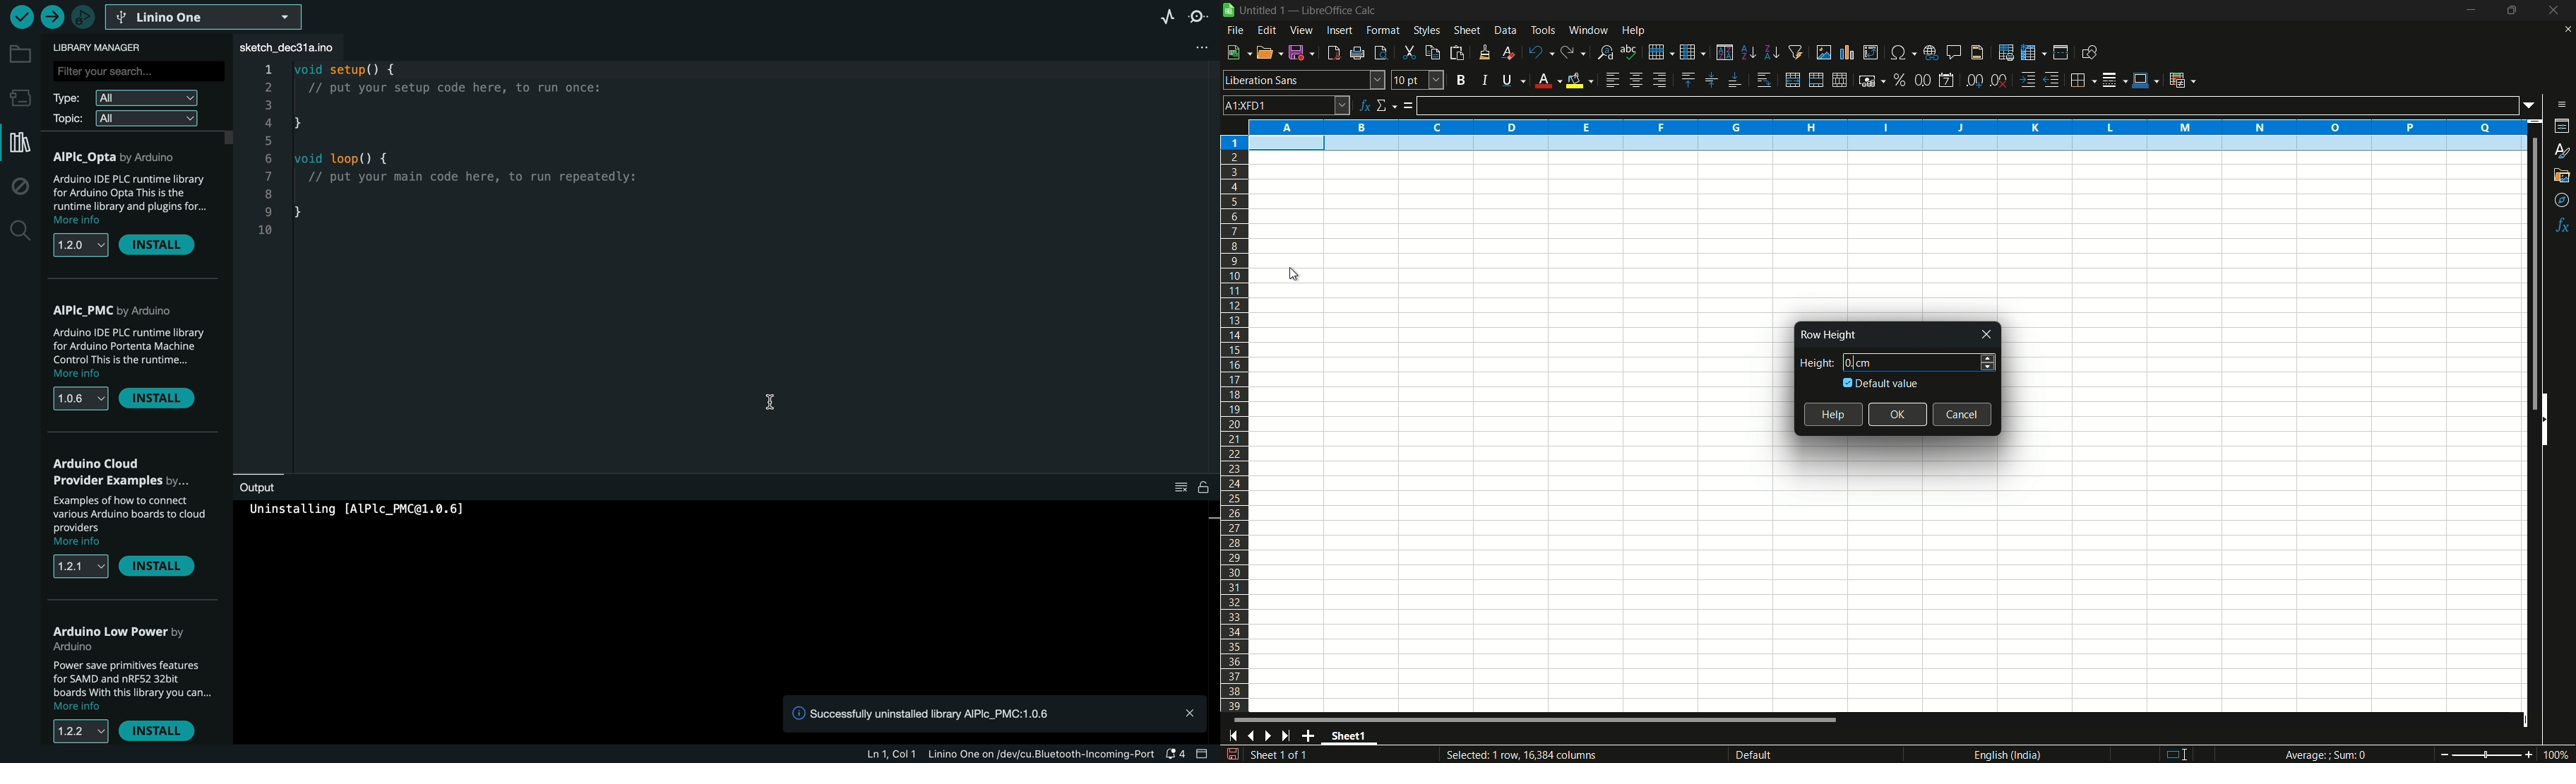  Describe the element at coordinates (2550, 11) in the screenshot. I see `close app` at that location.